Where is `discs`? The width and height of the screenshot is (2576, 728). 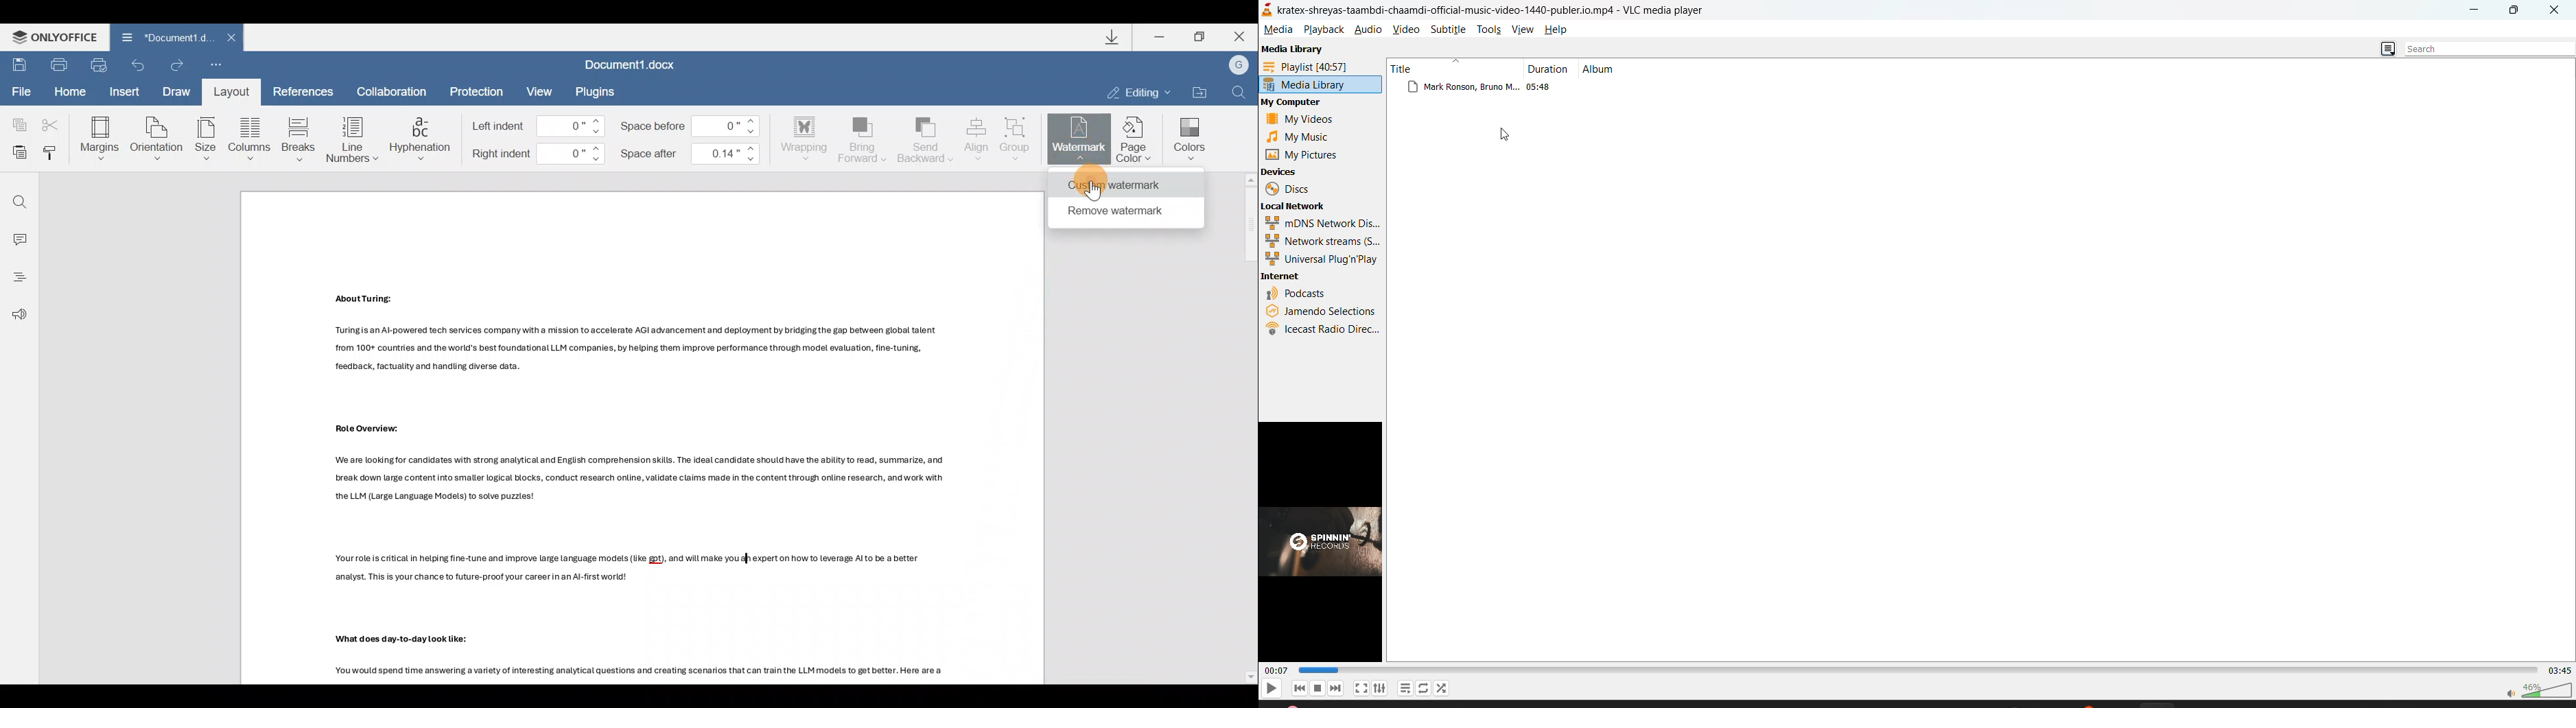 discs is located at coordinates (1290, 189).